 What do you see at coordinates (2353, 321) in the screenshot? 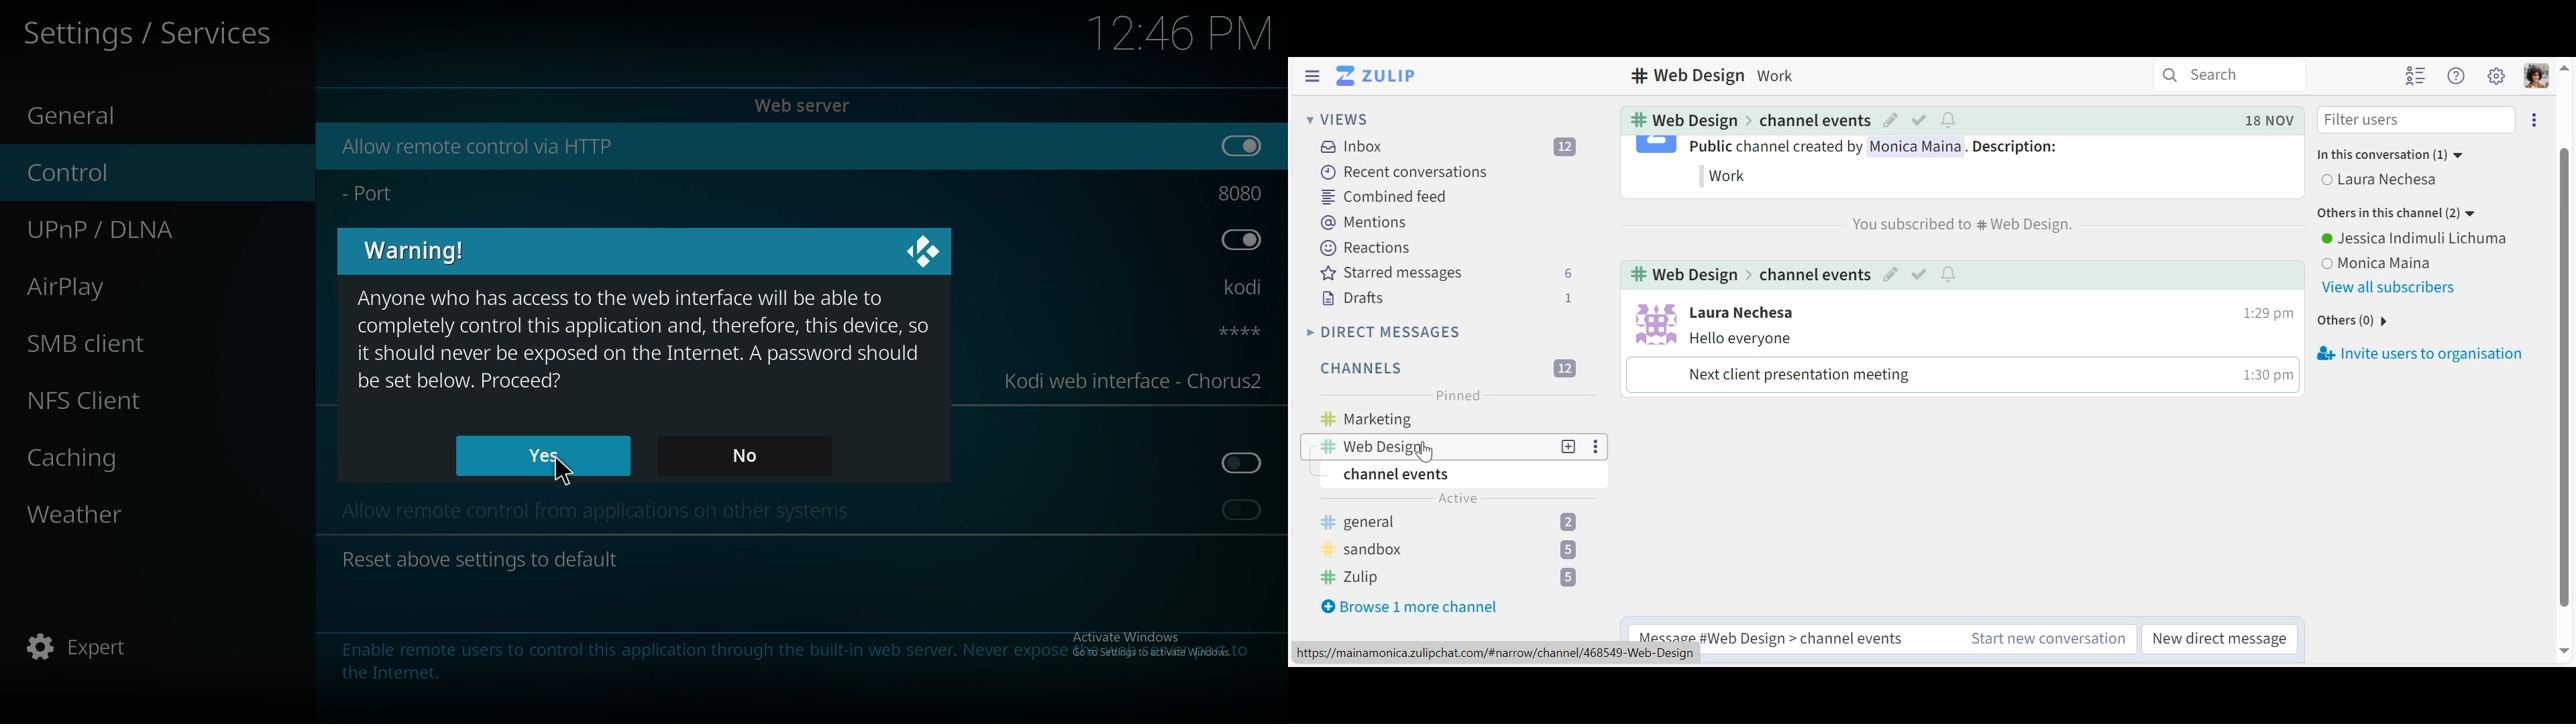
I see `Others (0)` at bounding box center [2353, 321].